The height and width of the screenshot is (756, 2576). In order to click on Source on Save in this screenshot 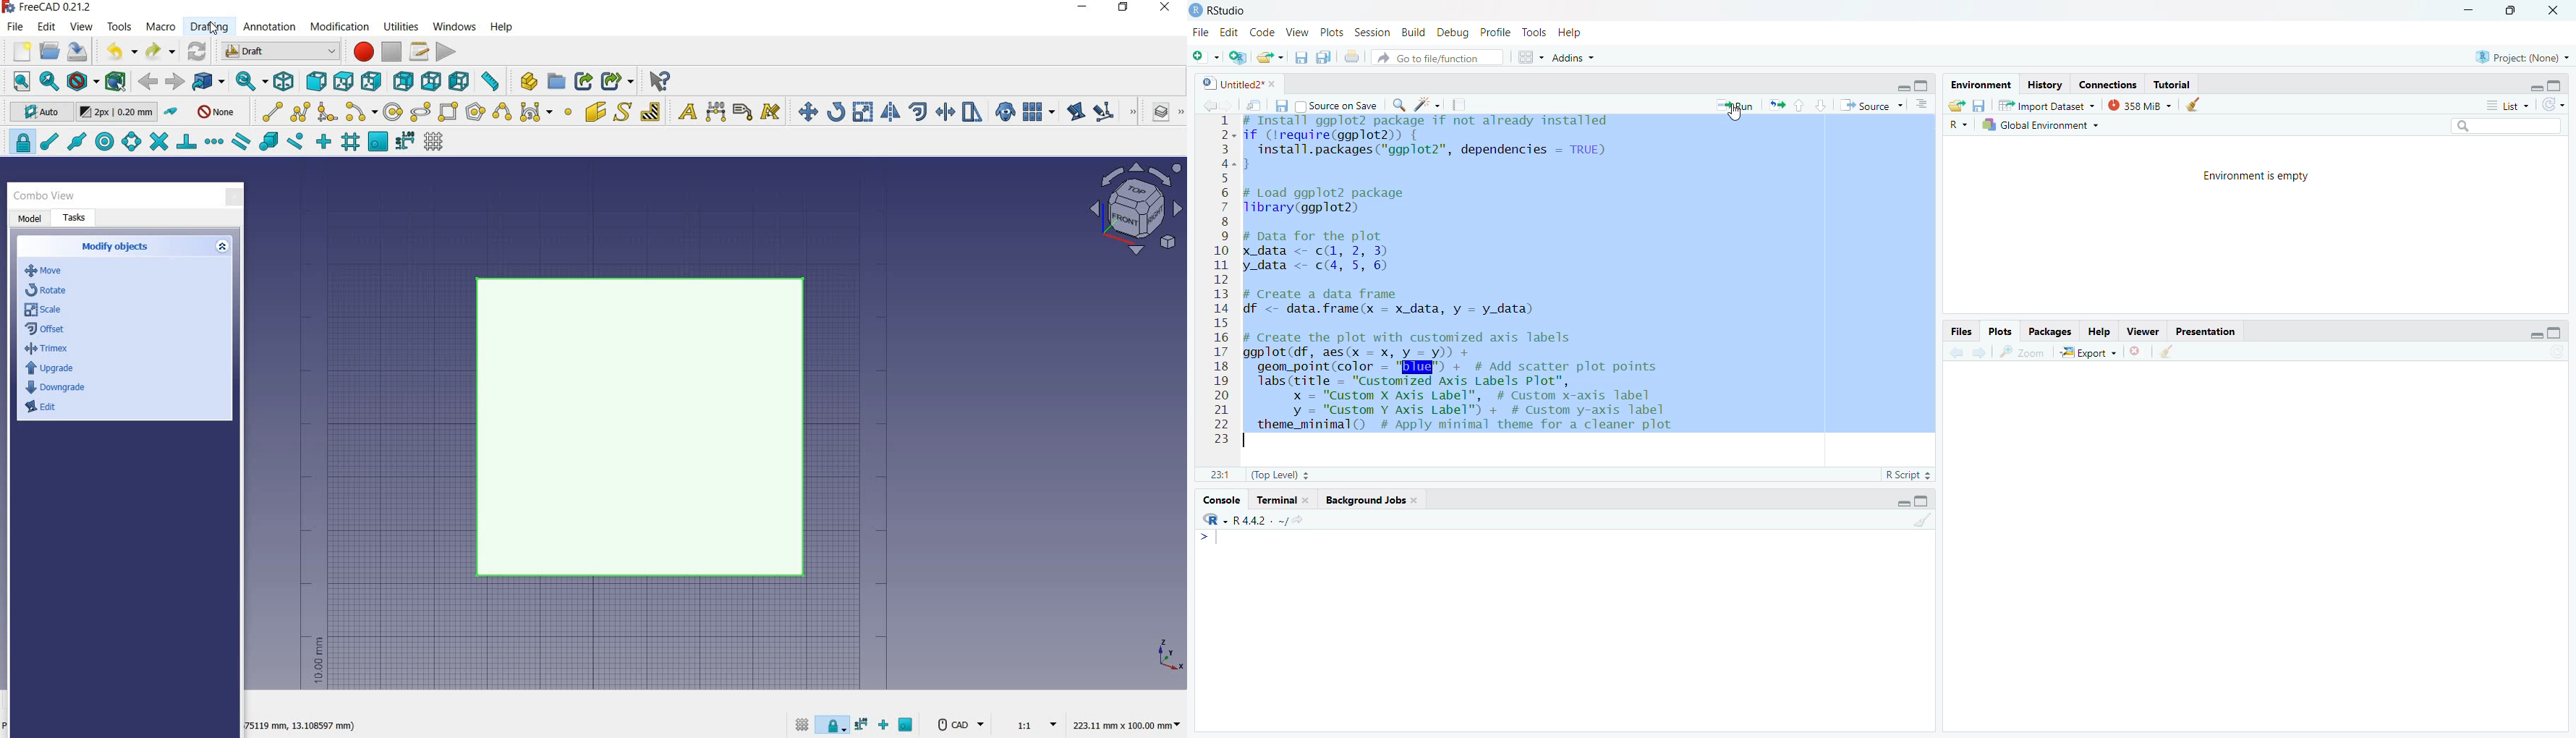, I will do `click(1342, 106)`.